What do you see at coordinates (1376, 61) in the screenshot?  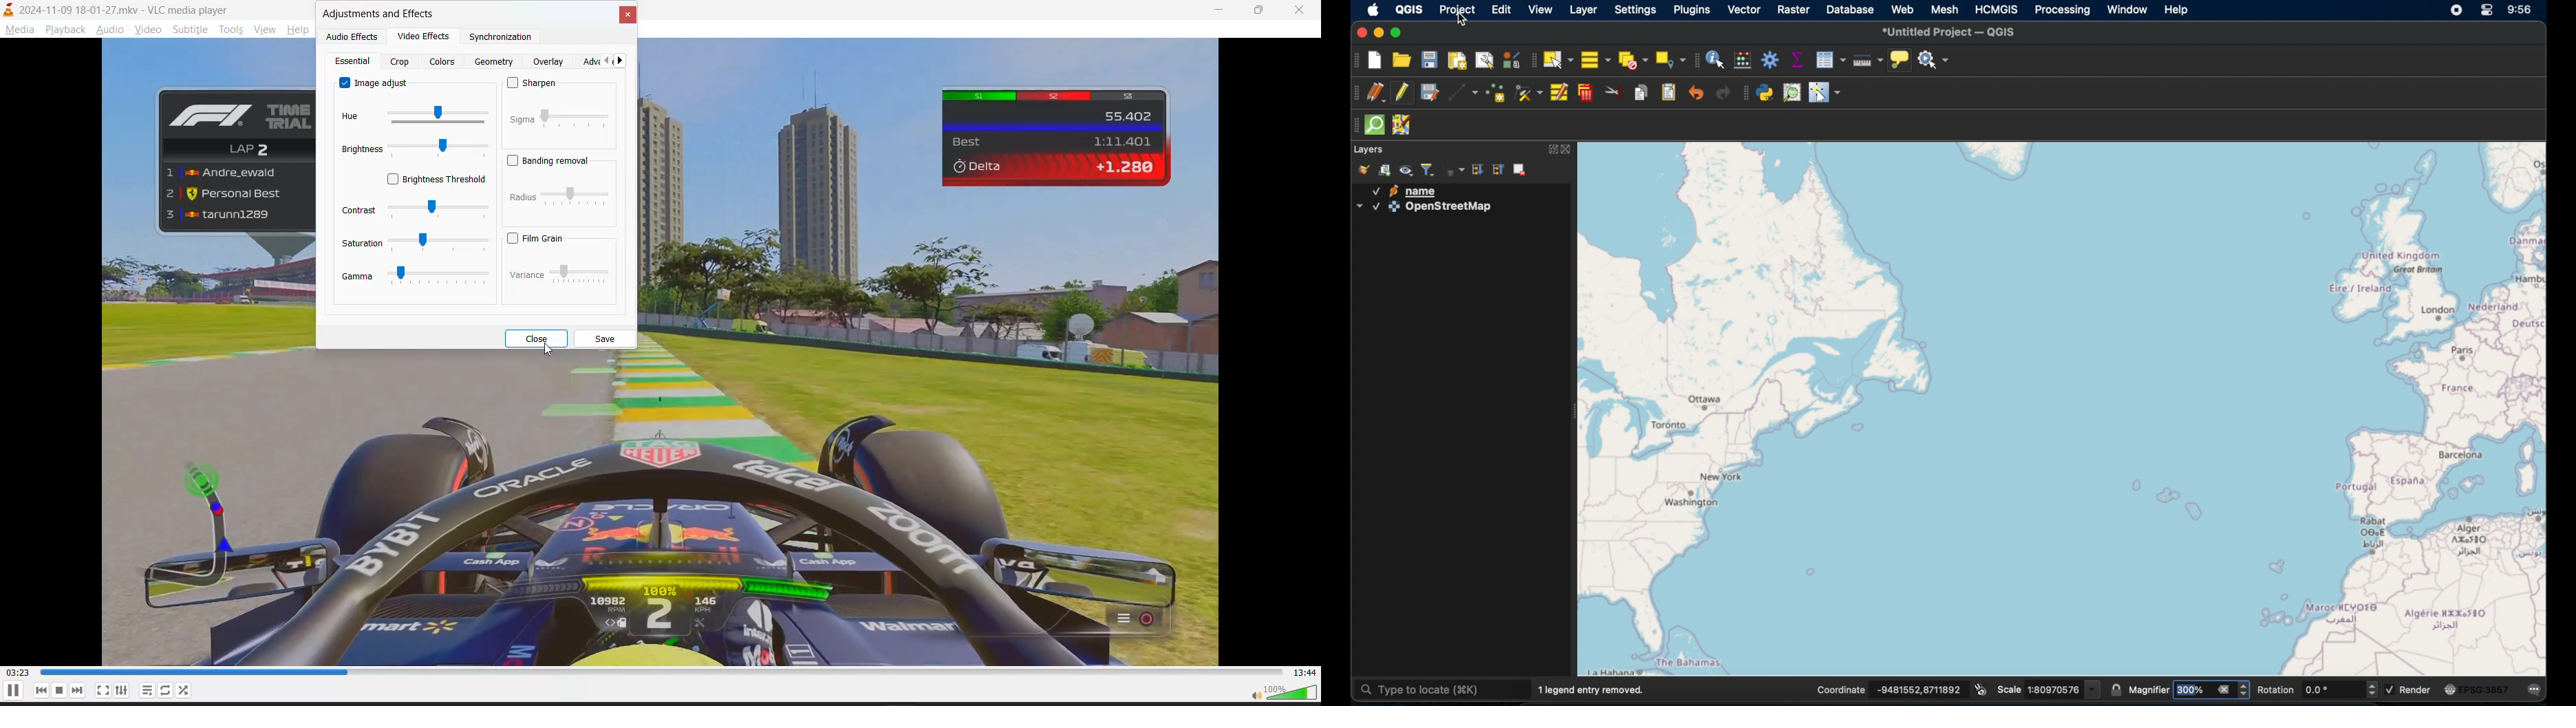 I see `new project` at bounding box center [1376, 61].